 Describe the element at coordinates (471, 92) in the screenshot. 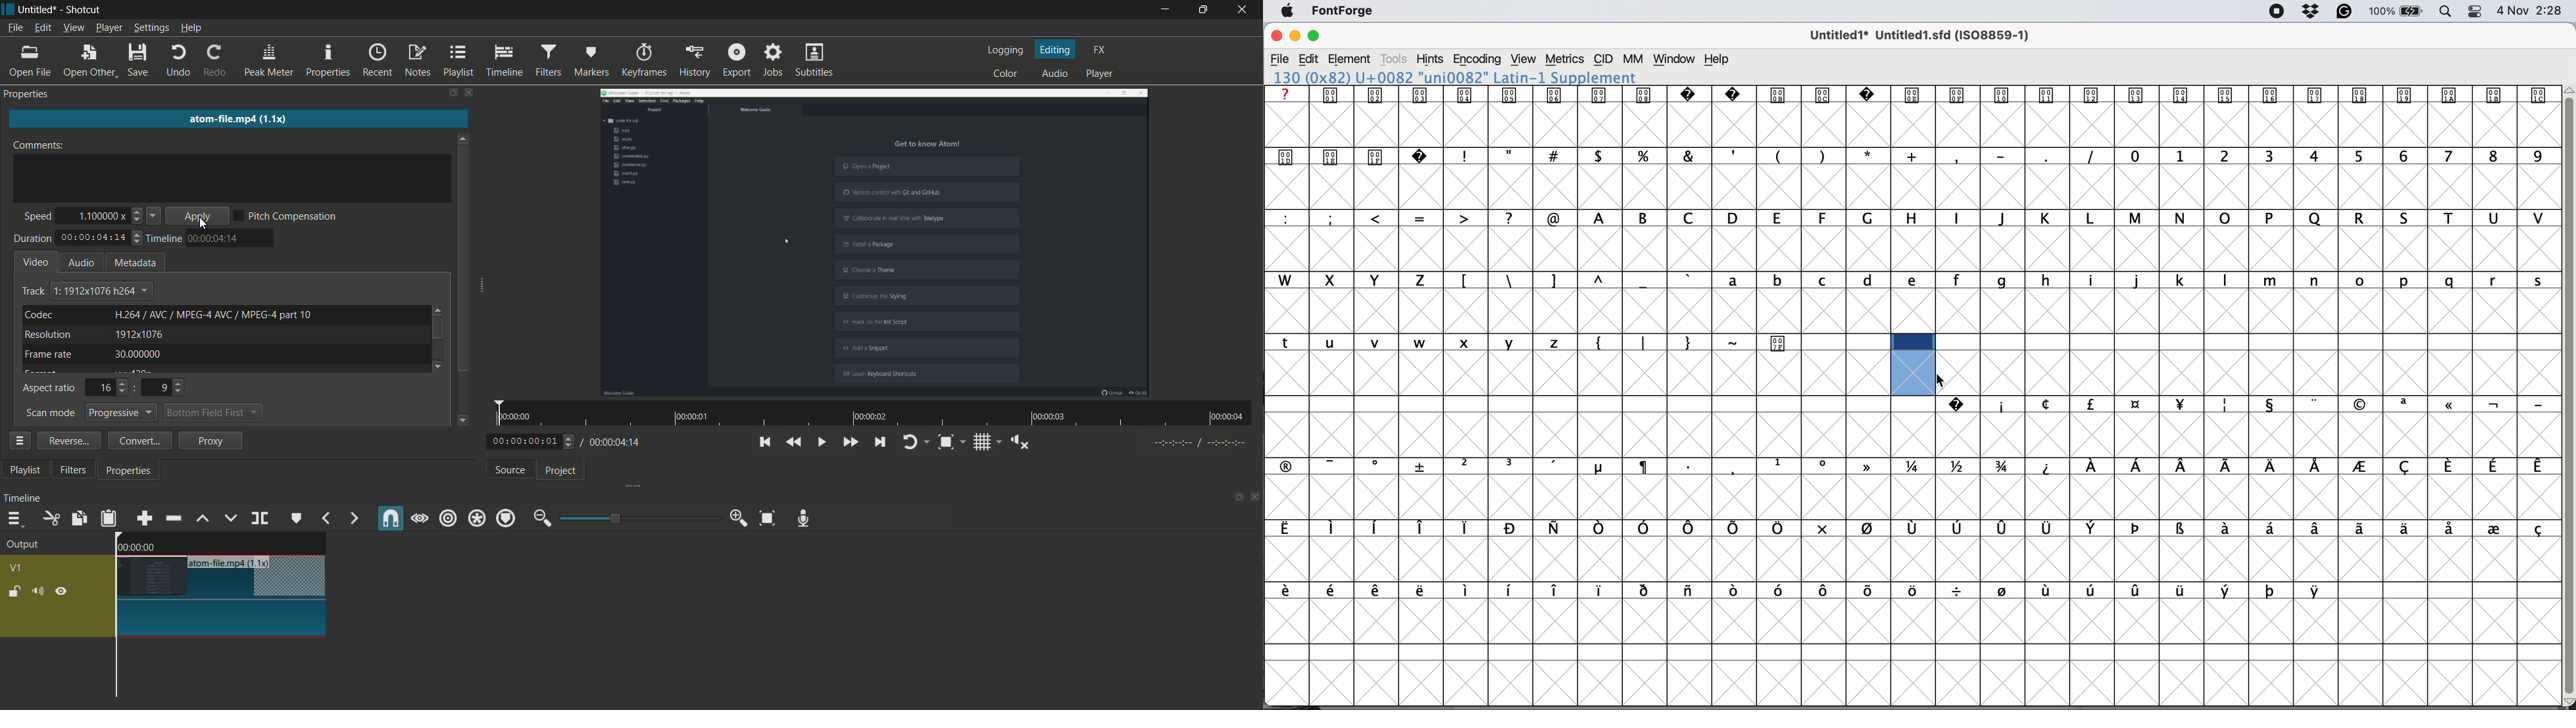

I see `close filters` at that location.